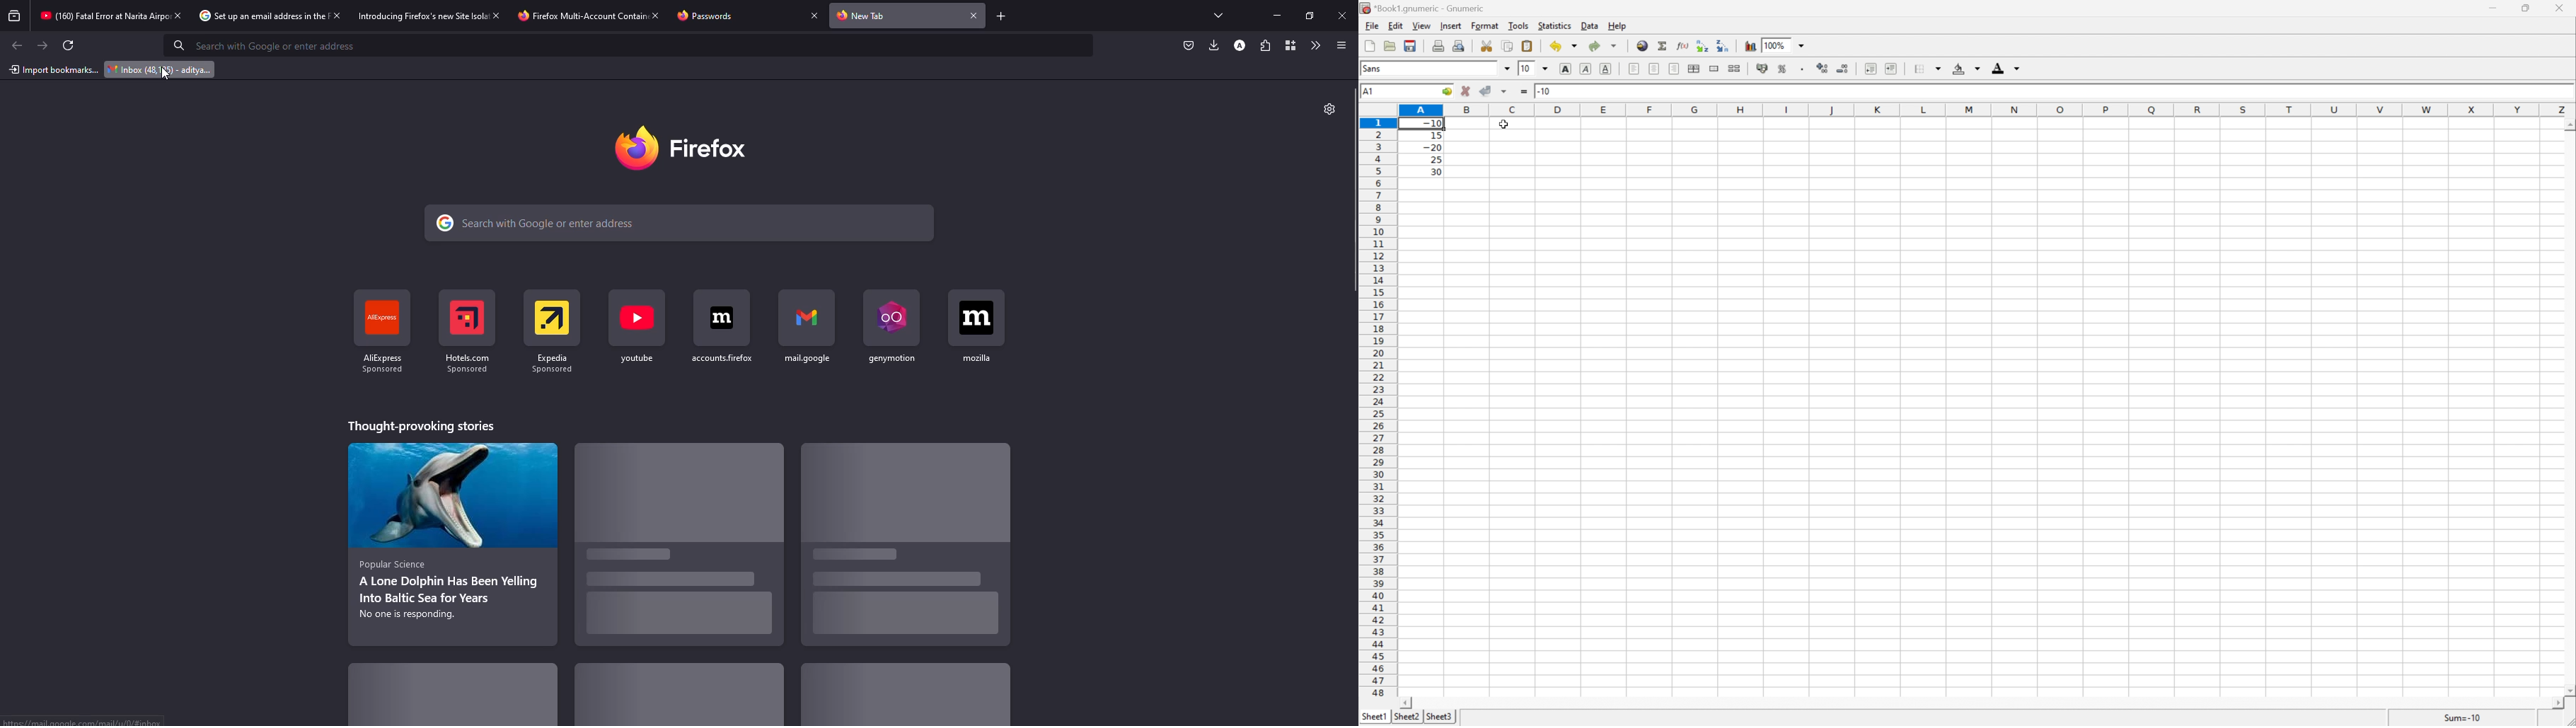 Image resolution: width=2576 pixels, height=728 pixels. I want to click on close, so click(338, 15).